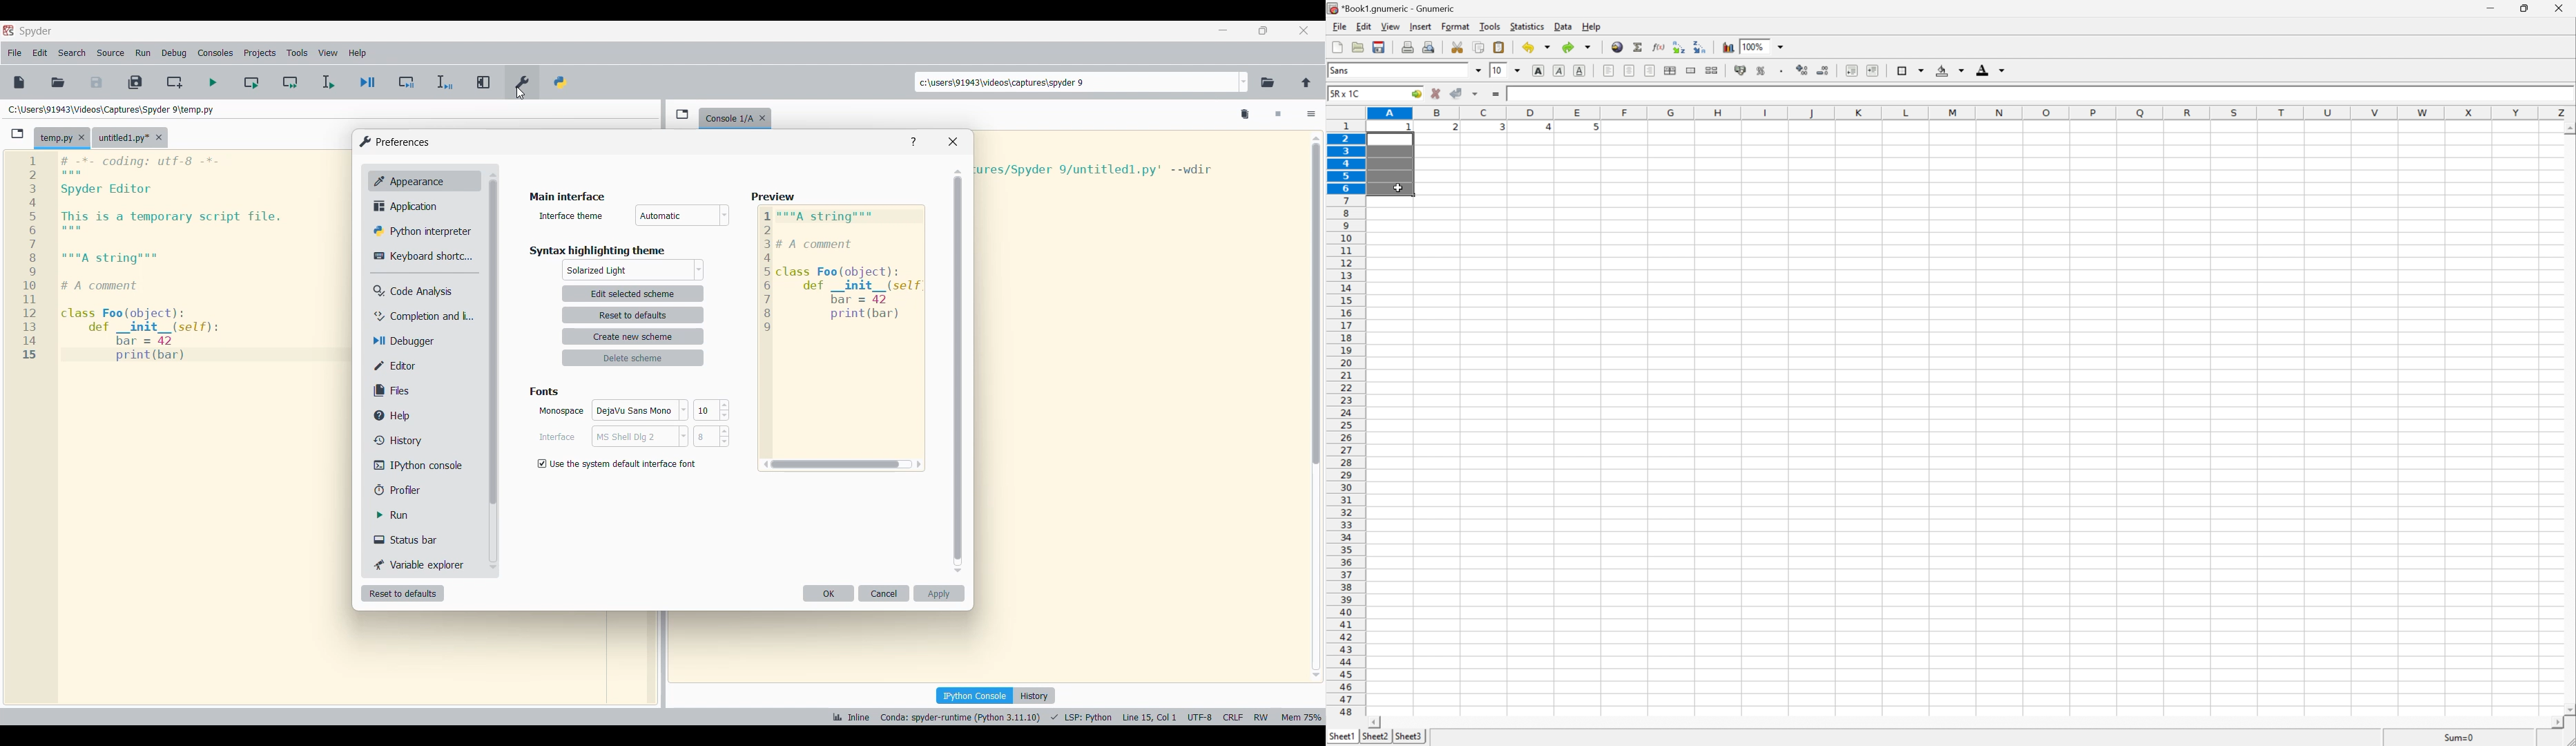  What do you see at coordinates (1517, 70) in the screenshot?
I see `drop down` at bounding box center [1517, 70].